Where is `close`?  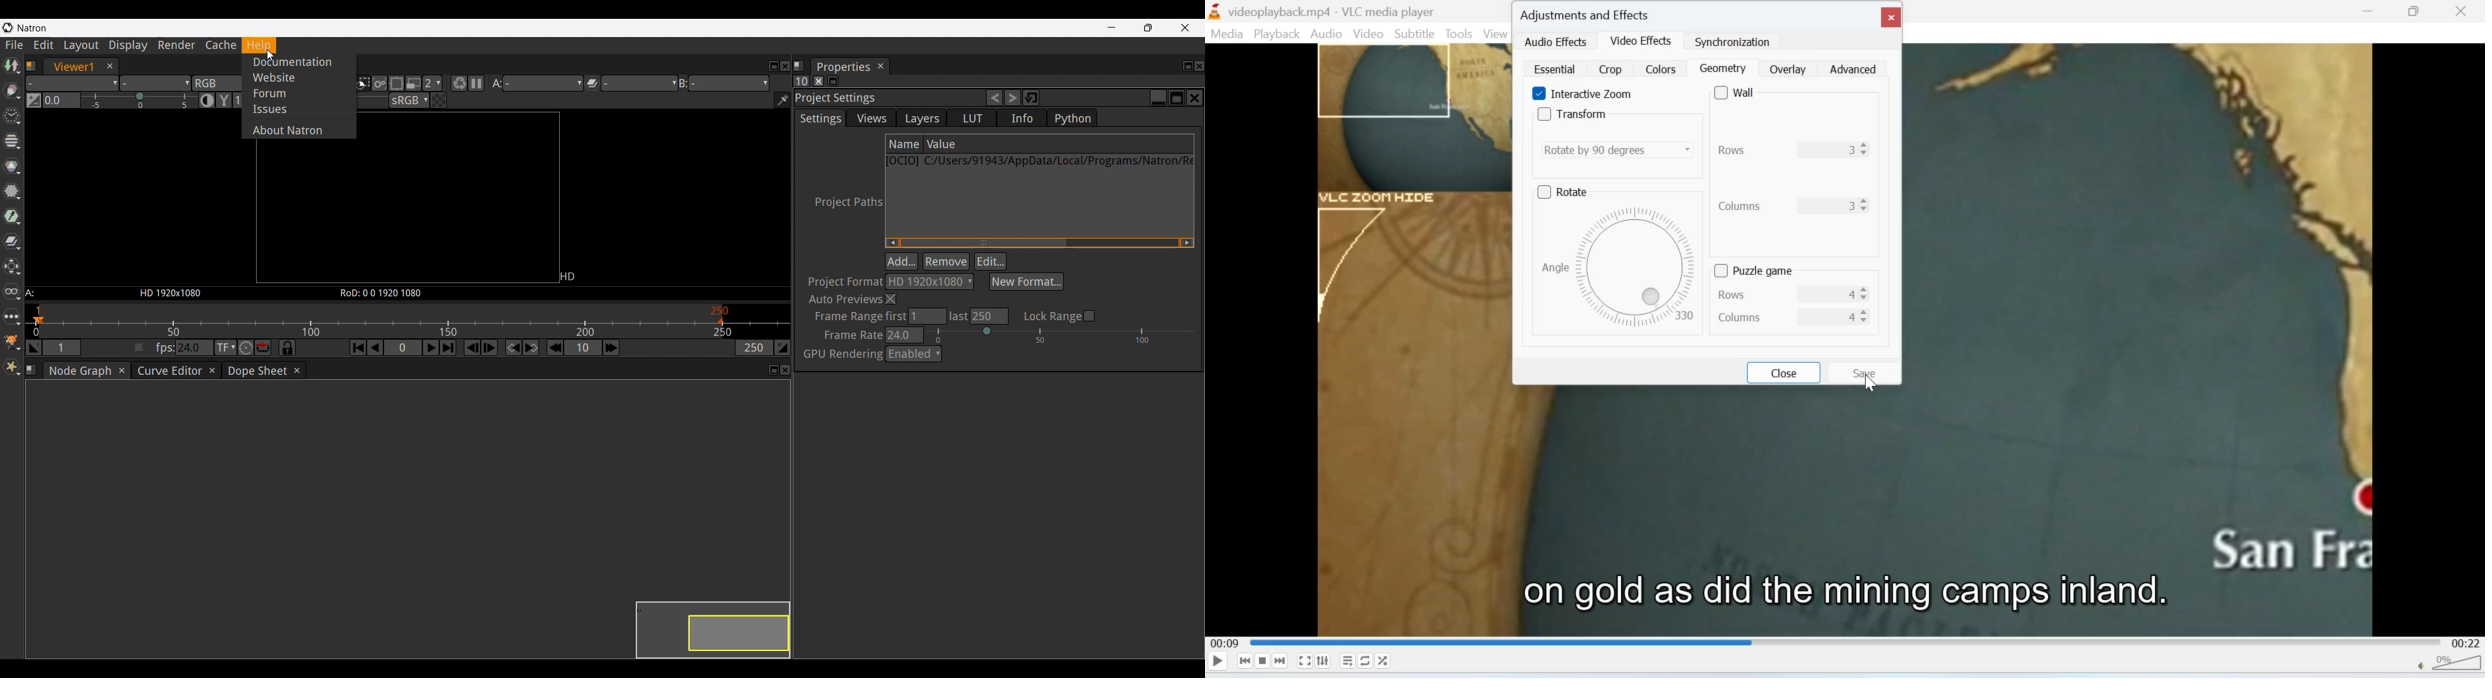 close is located at coordinates (1891, 15).